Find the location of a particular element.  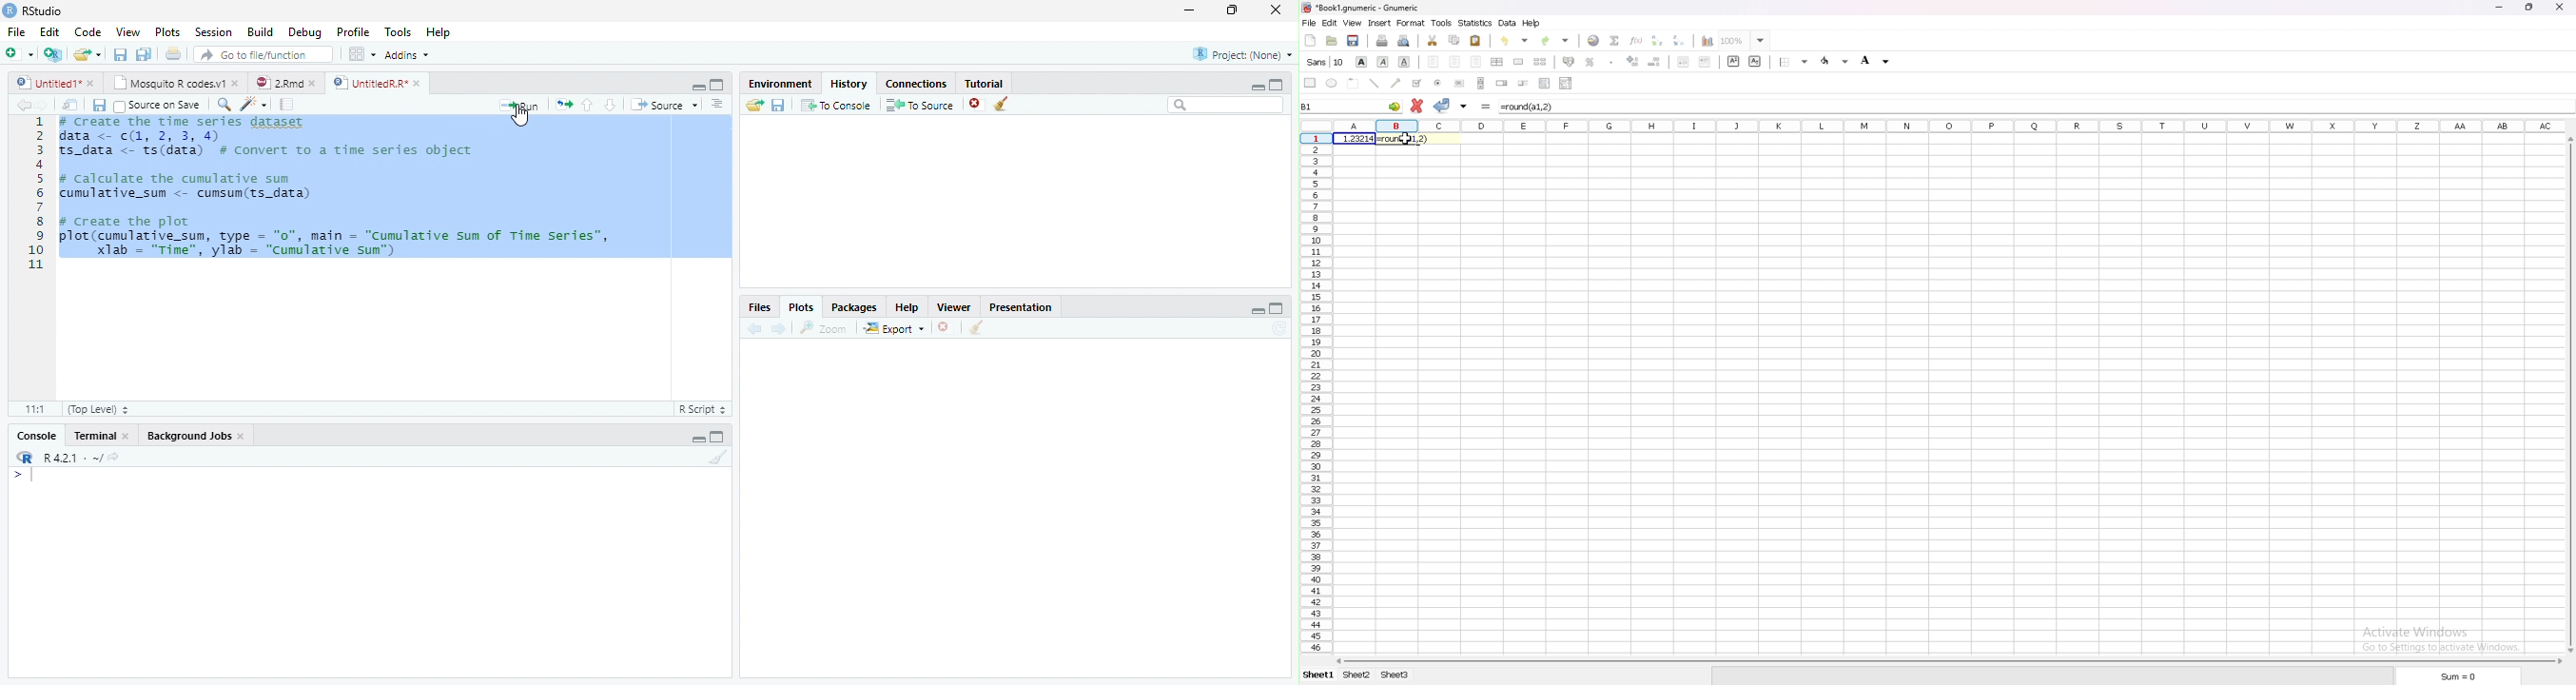

Print is located at coordinates (175, 55).